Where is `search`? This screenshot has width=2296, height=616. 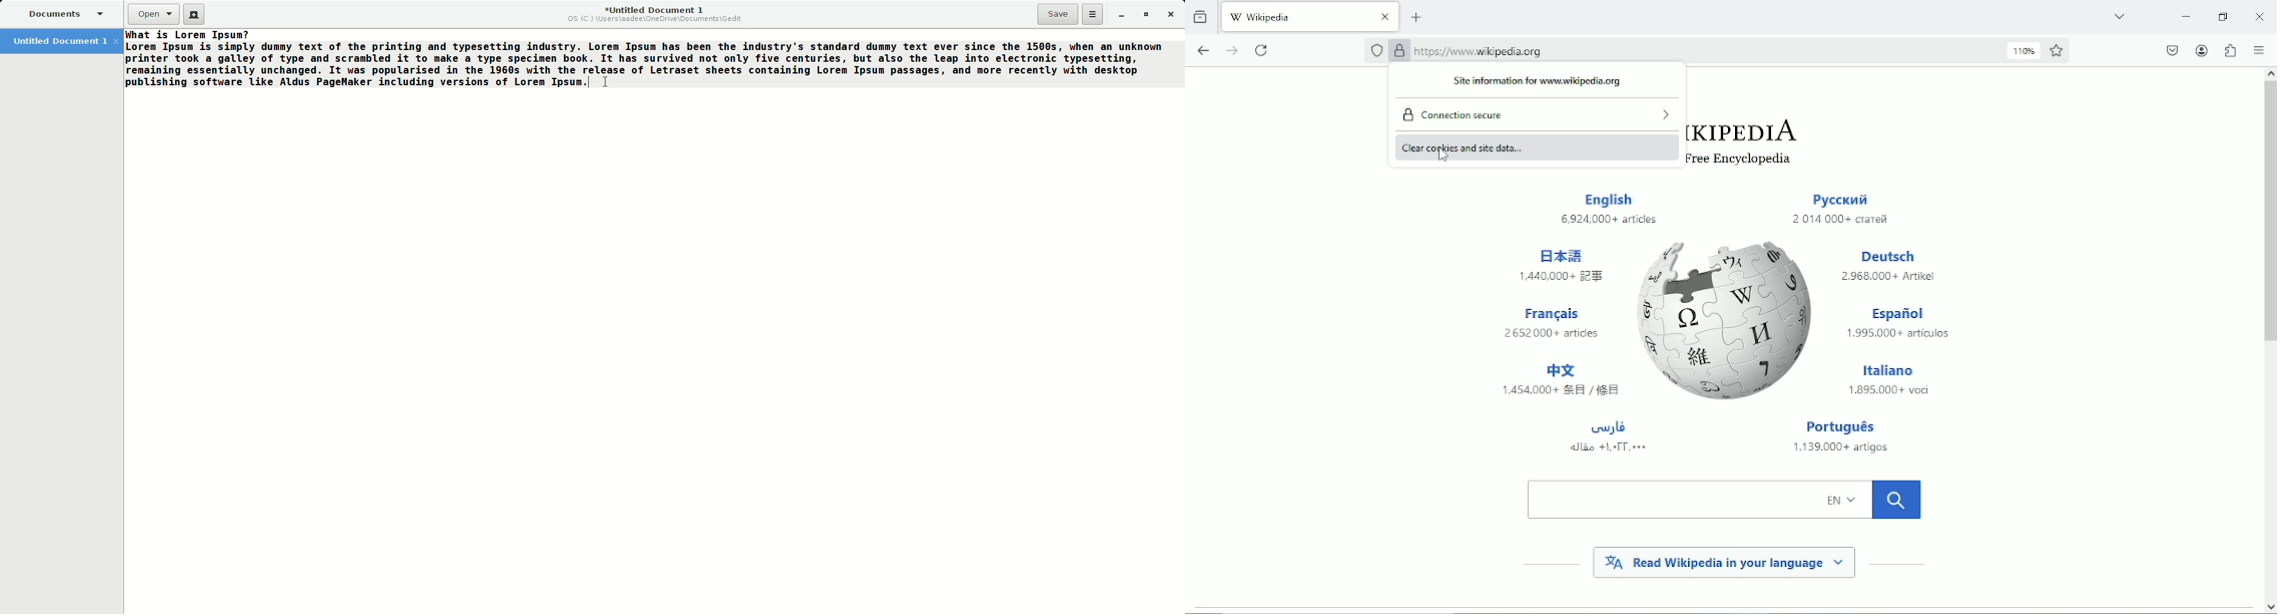 search is located at coordinates (1724, 499).